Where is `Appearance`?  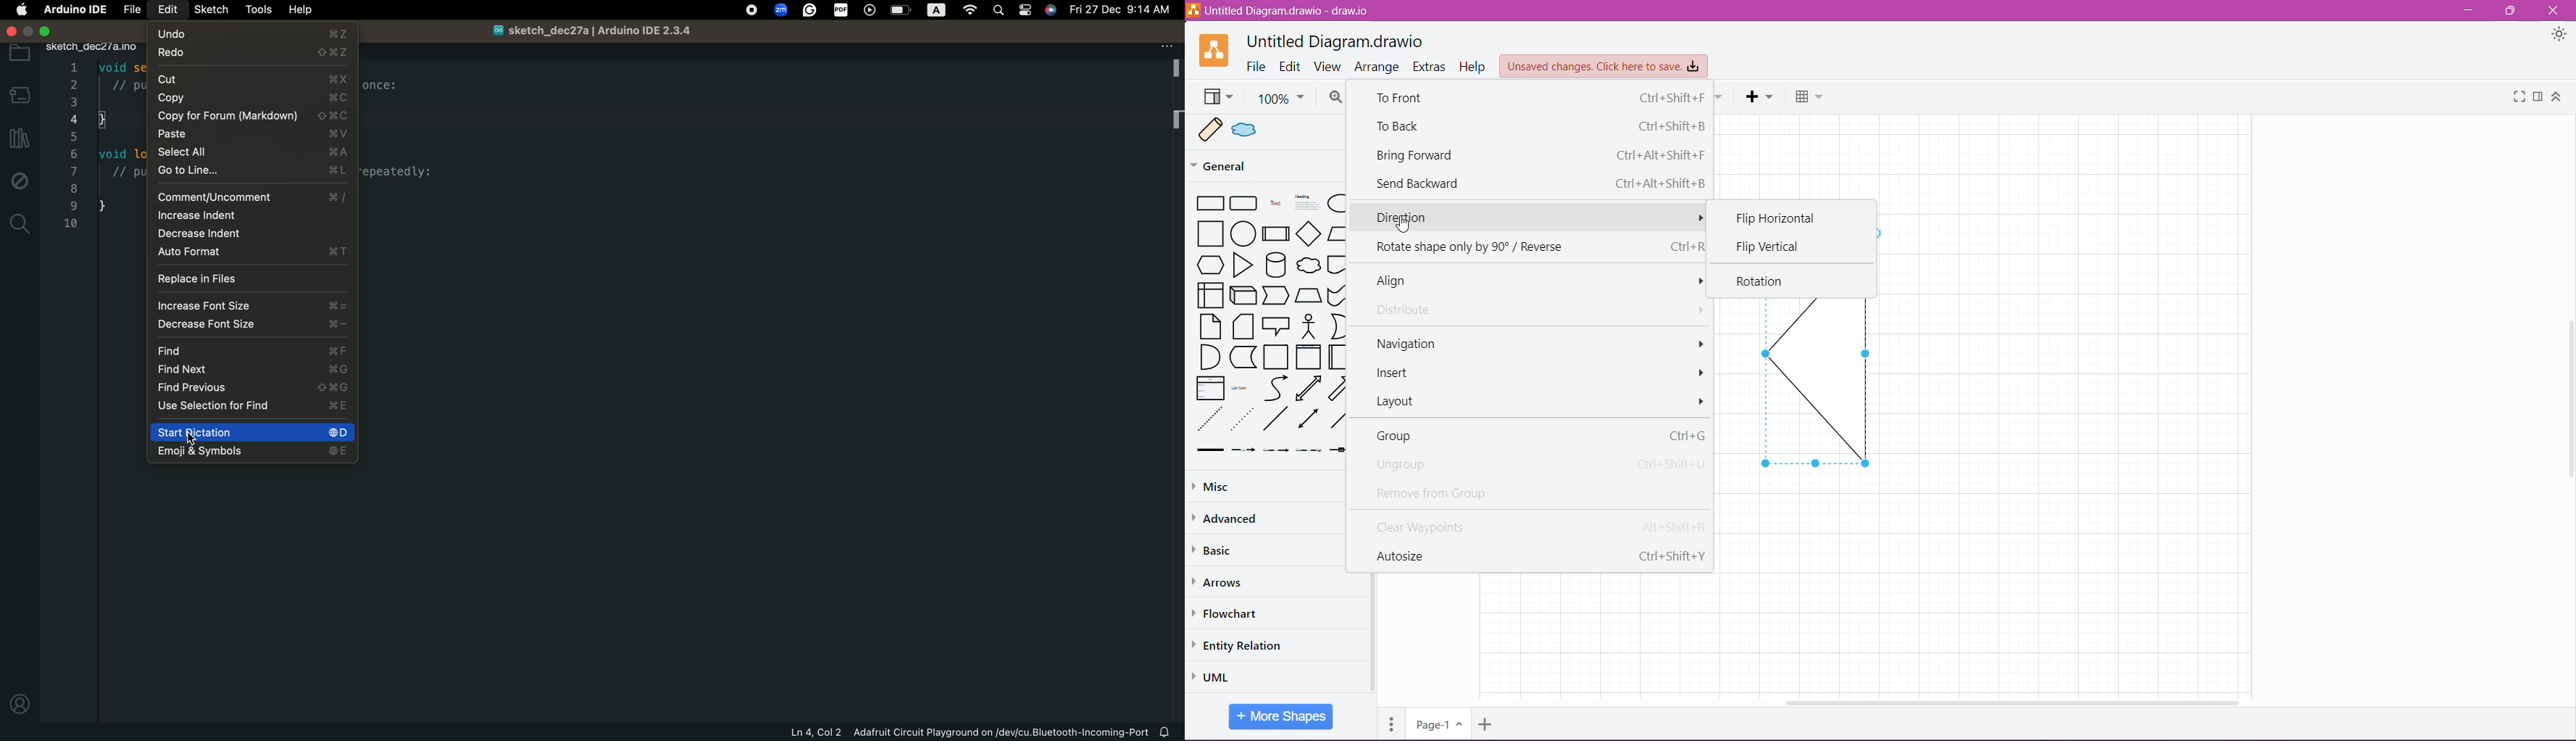 Appearance is located at coordinates (2559, 36).